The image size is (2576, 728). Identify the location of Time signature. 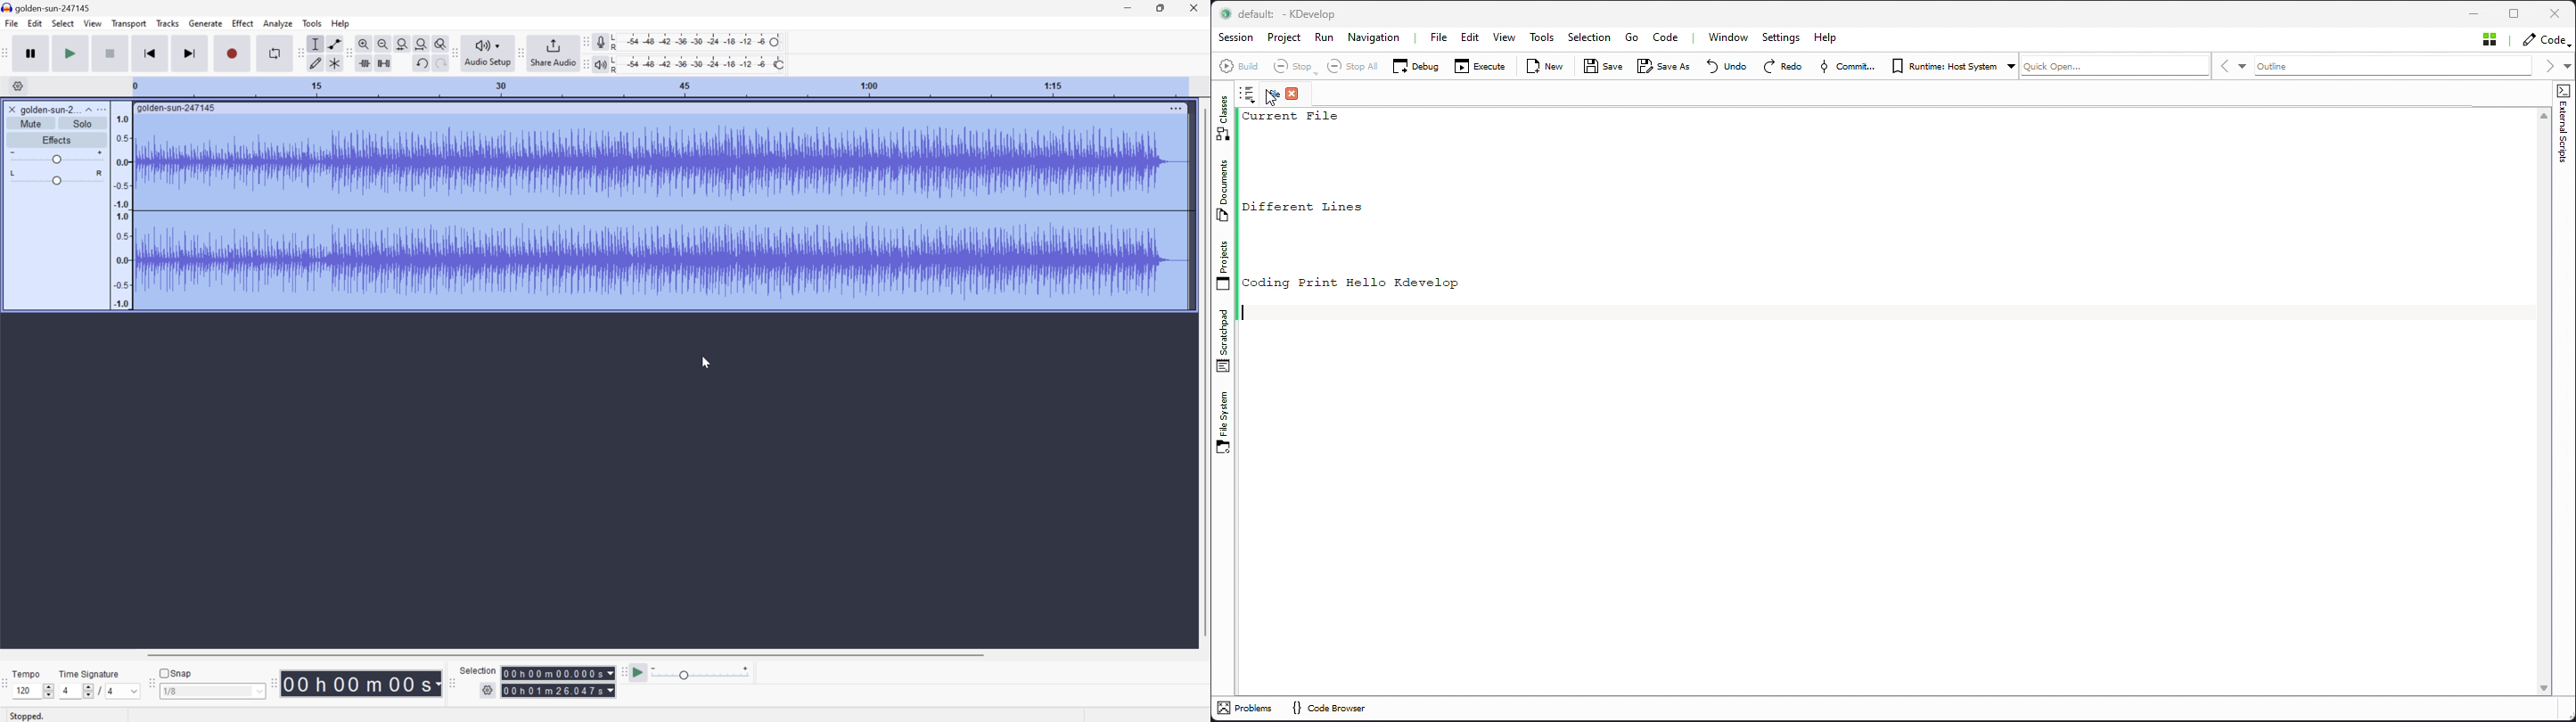
(88, 673).